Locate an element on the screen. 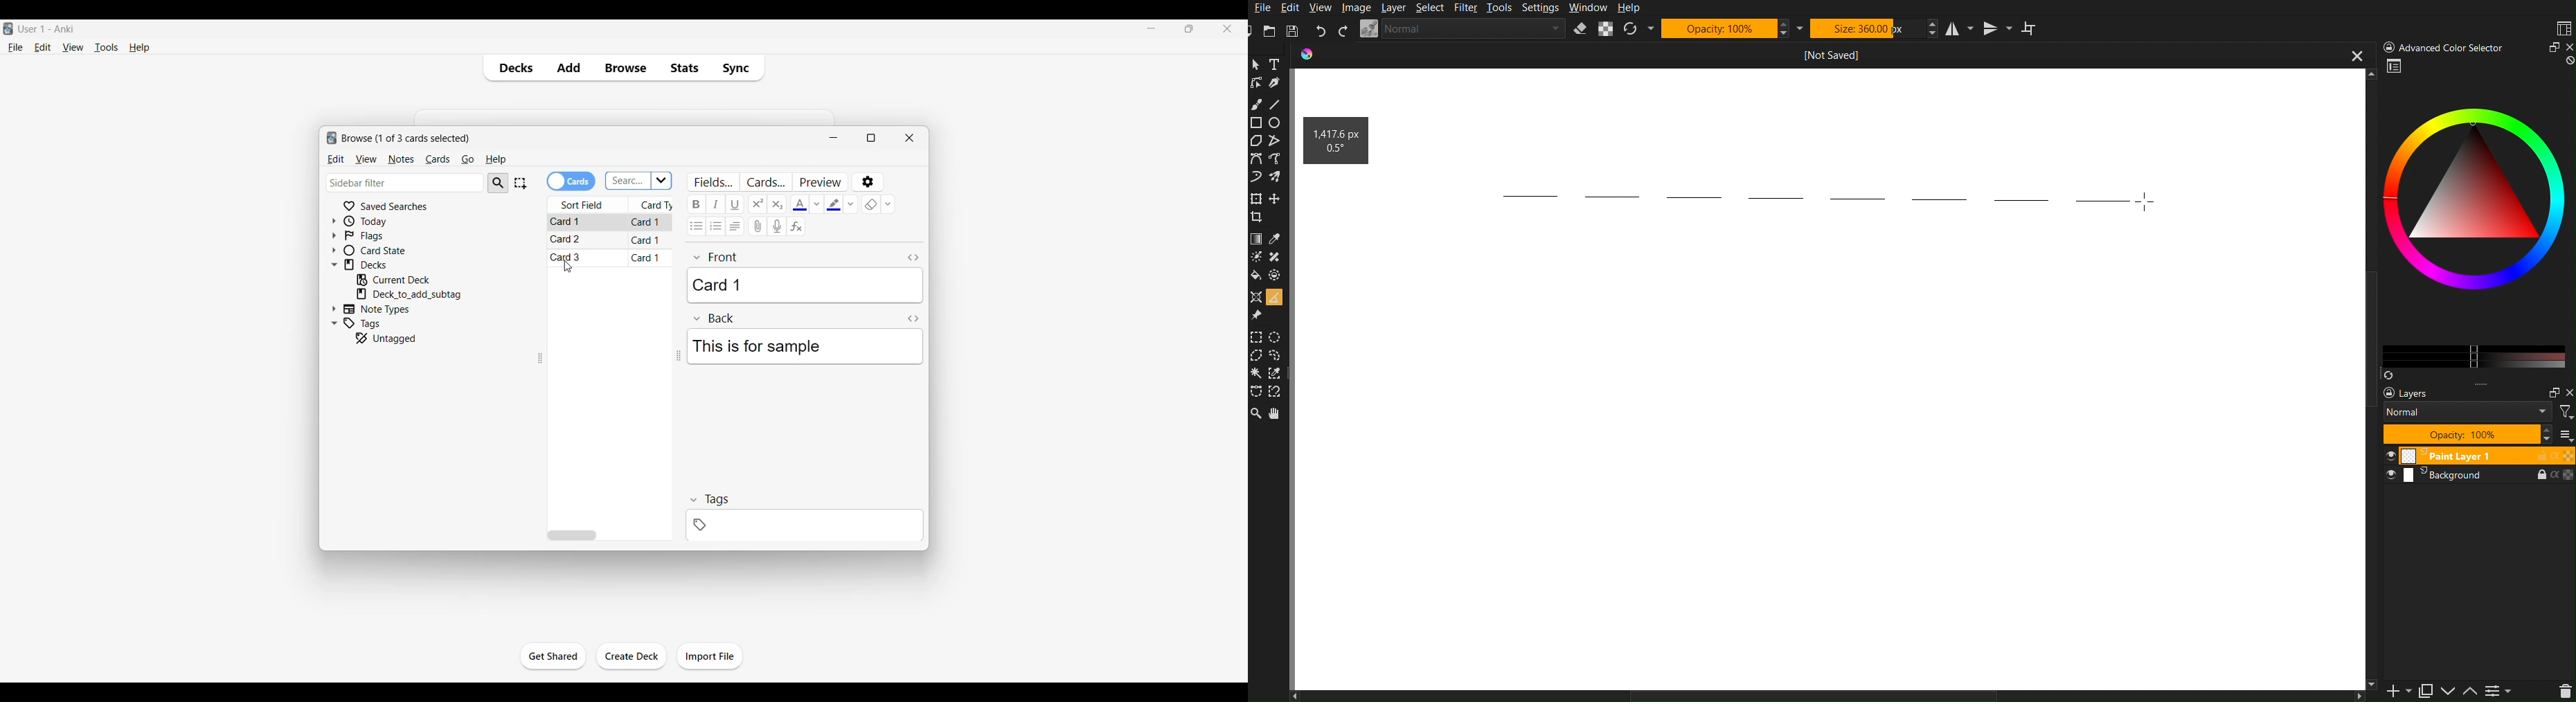  Attach audio/video/picture is located at coordinates (757, 226).